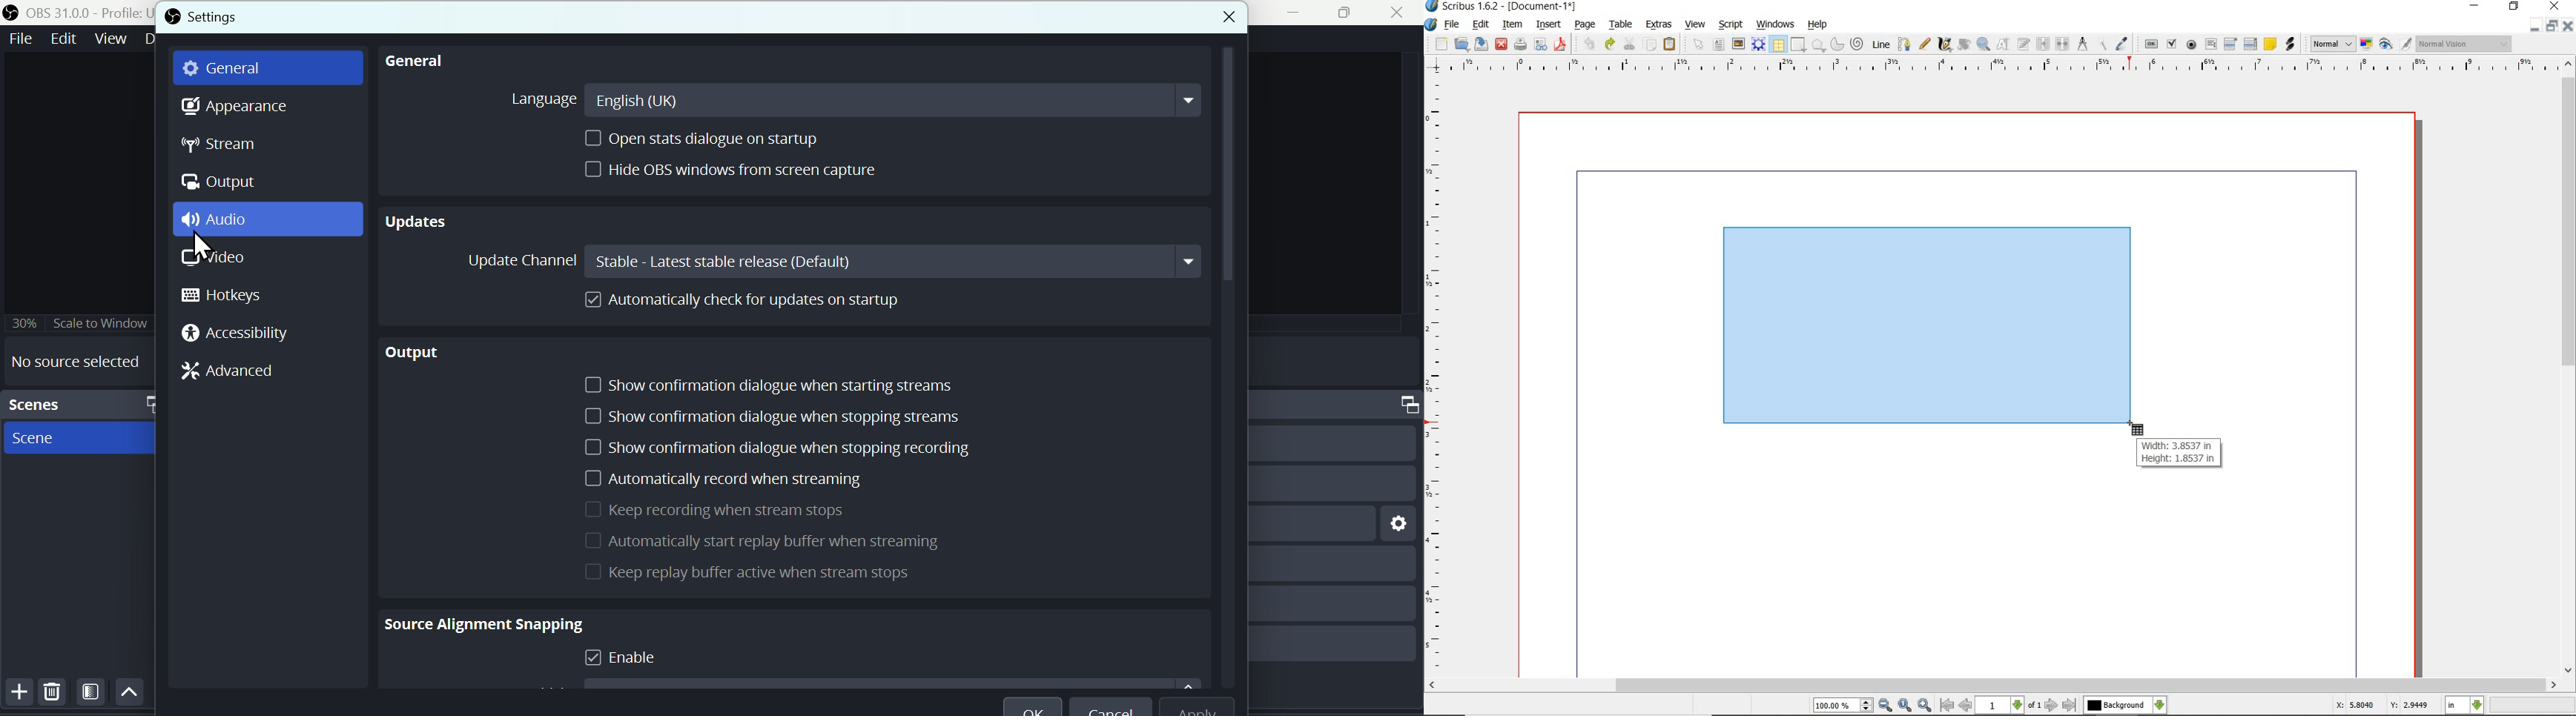 The width and height of the screenshot is (2576, 728). Describe the element at coordinates (775, 417) in the screenshot. I see `Show confirmation dialogue when stopping Stream` at that location.